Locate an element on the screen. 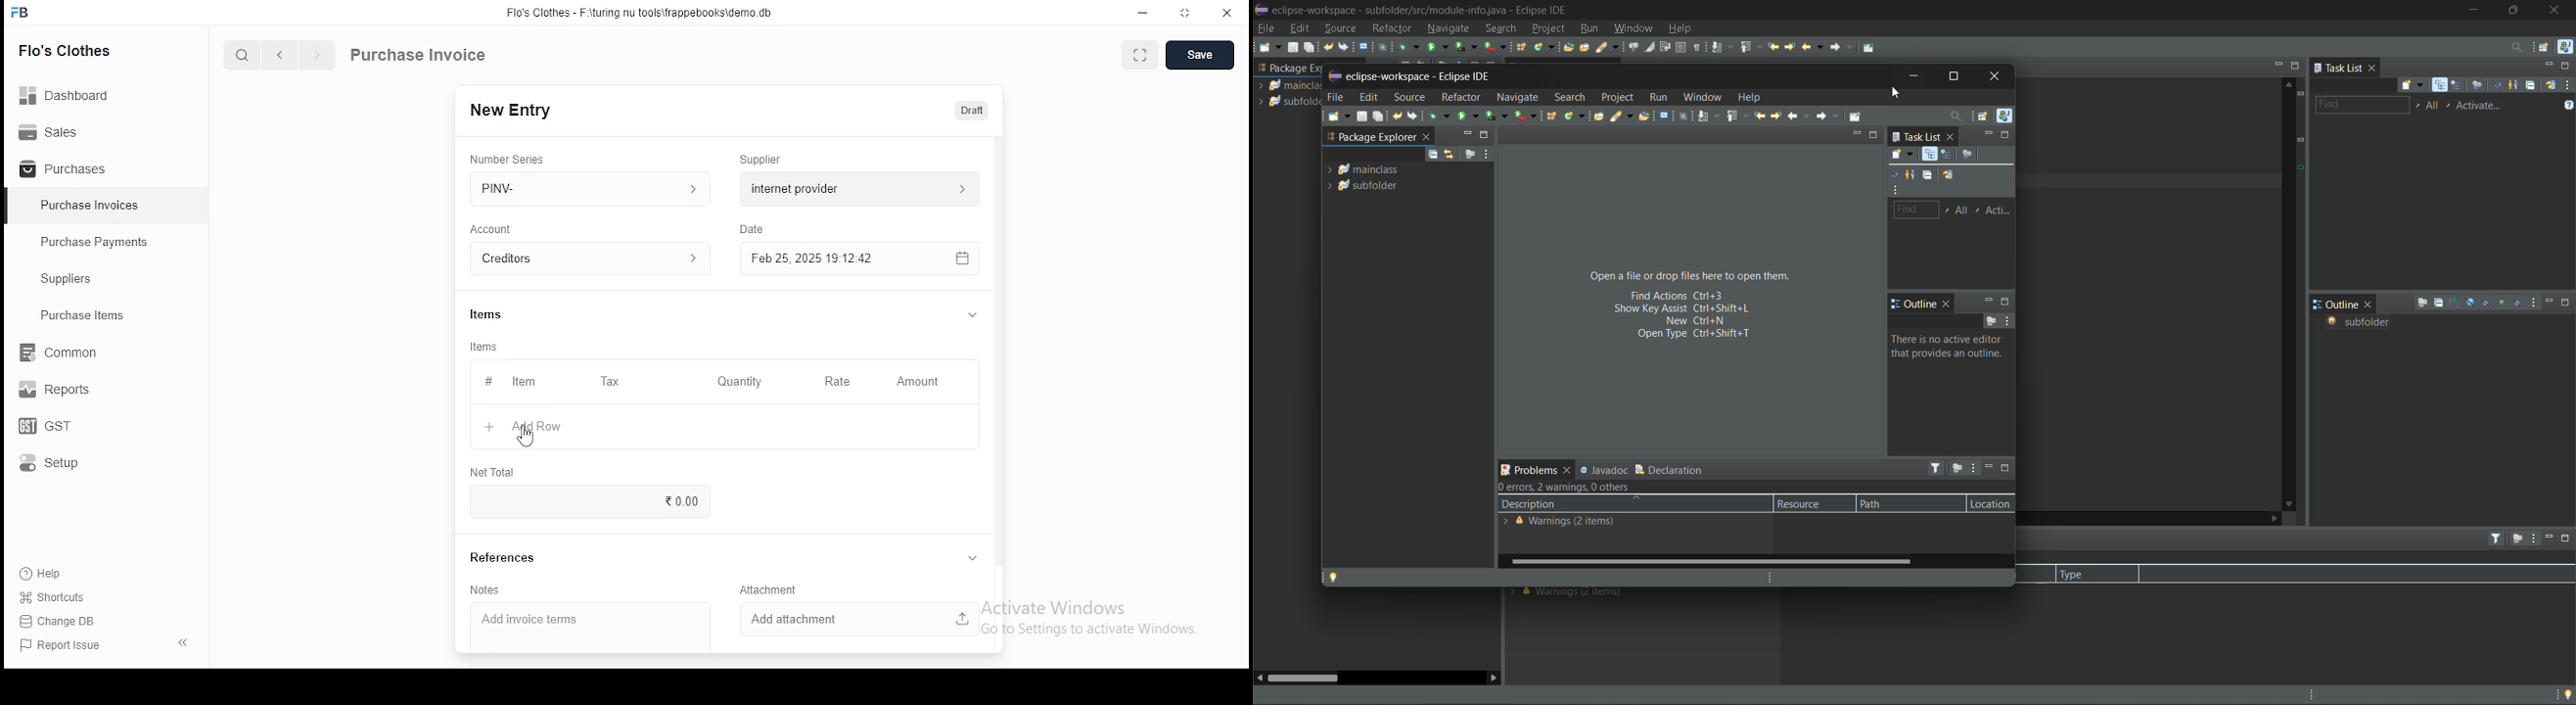 The width and height of the screenshot is (2576, 728). # is located at coordinates (488, 383).